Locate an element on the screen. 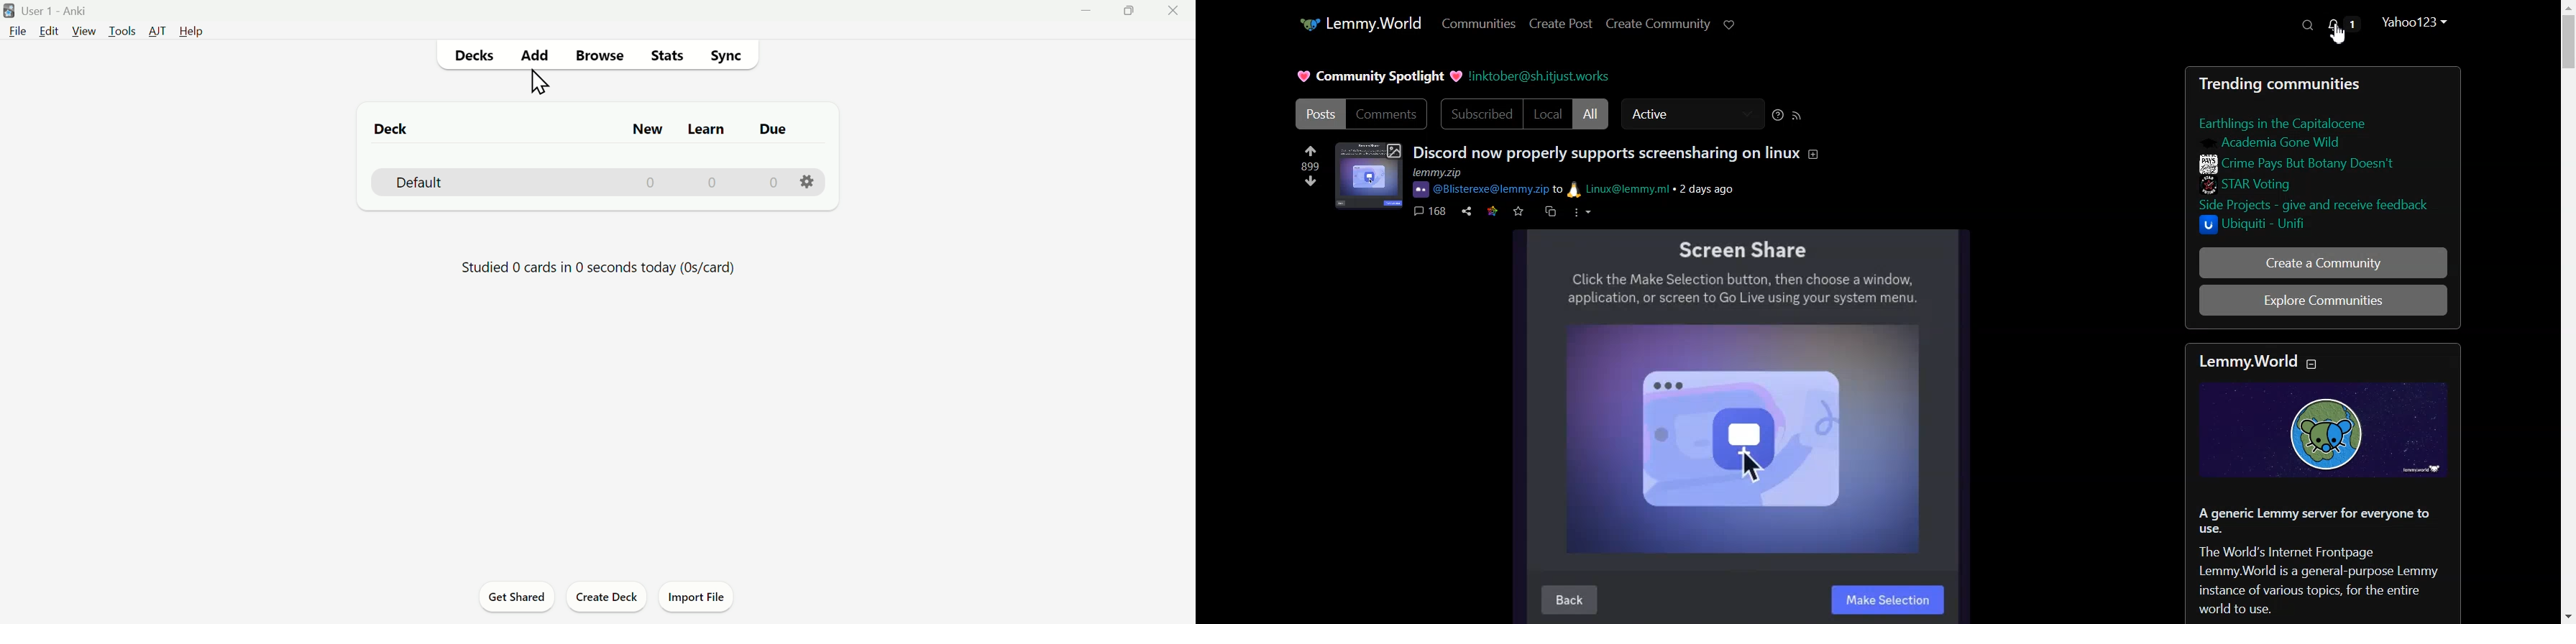 Image resolution: width=2576 pixels, height=644 pixels. Create Deck is located at coordinates (605, 598).